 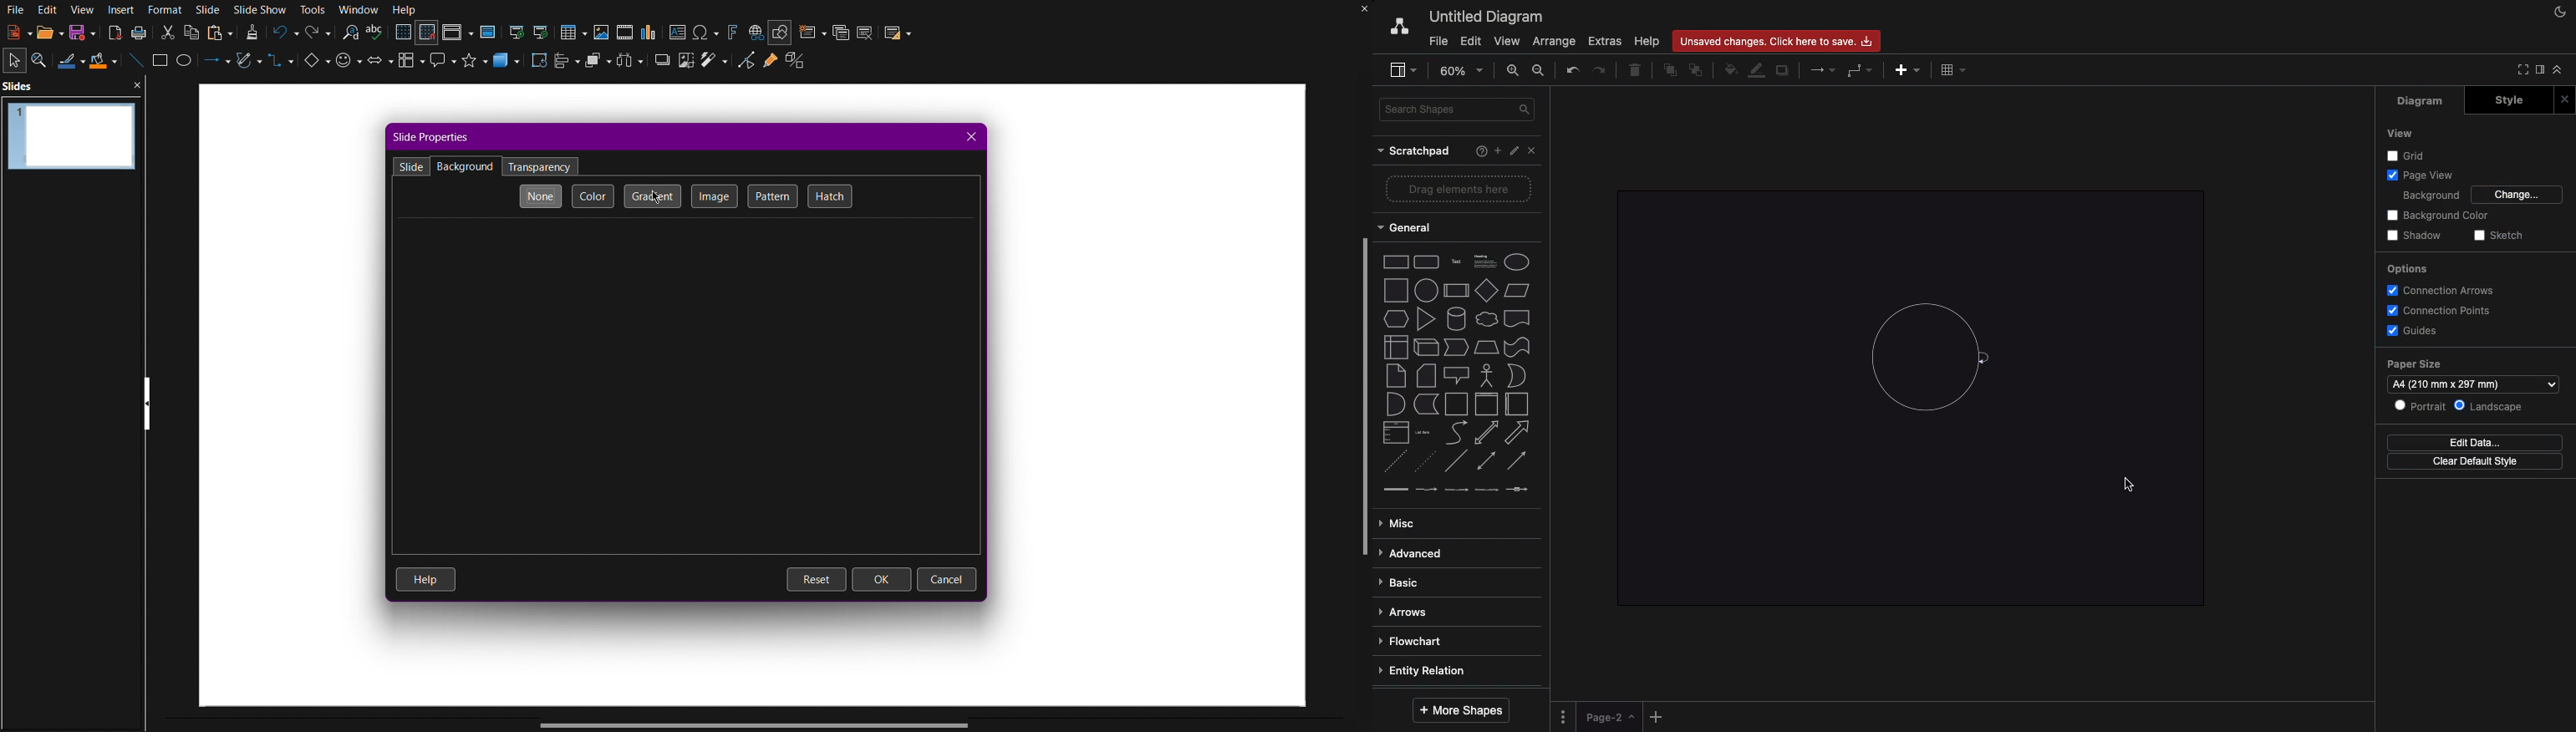 What do you see at coordinates (412, 66) in the screenshot?
I see `Flowcharts` at bounding box center [412, 66].